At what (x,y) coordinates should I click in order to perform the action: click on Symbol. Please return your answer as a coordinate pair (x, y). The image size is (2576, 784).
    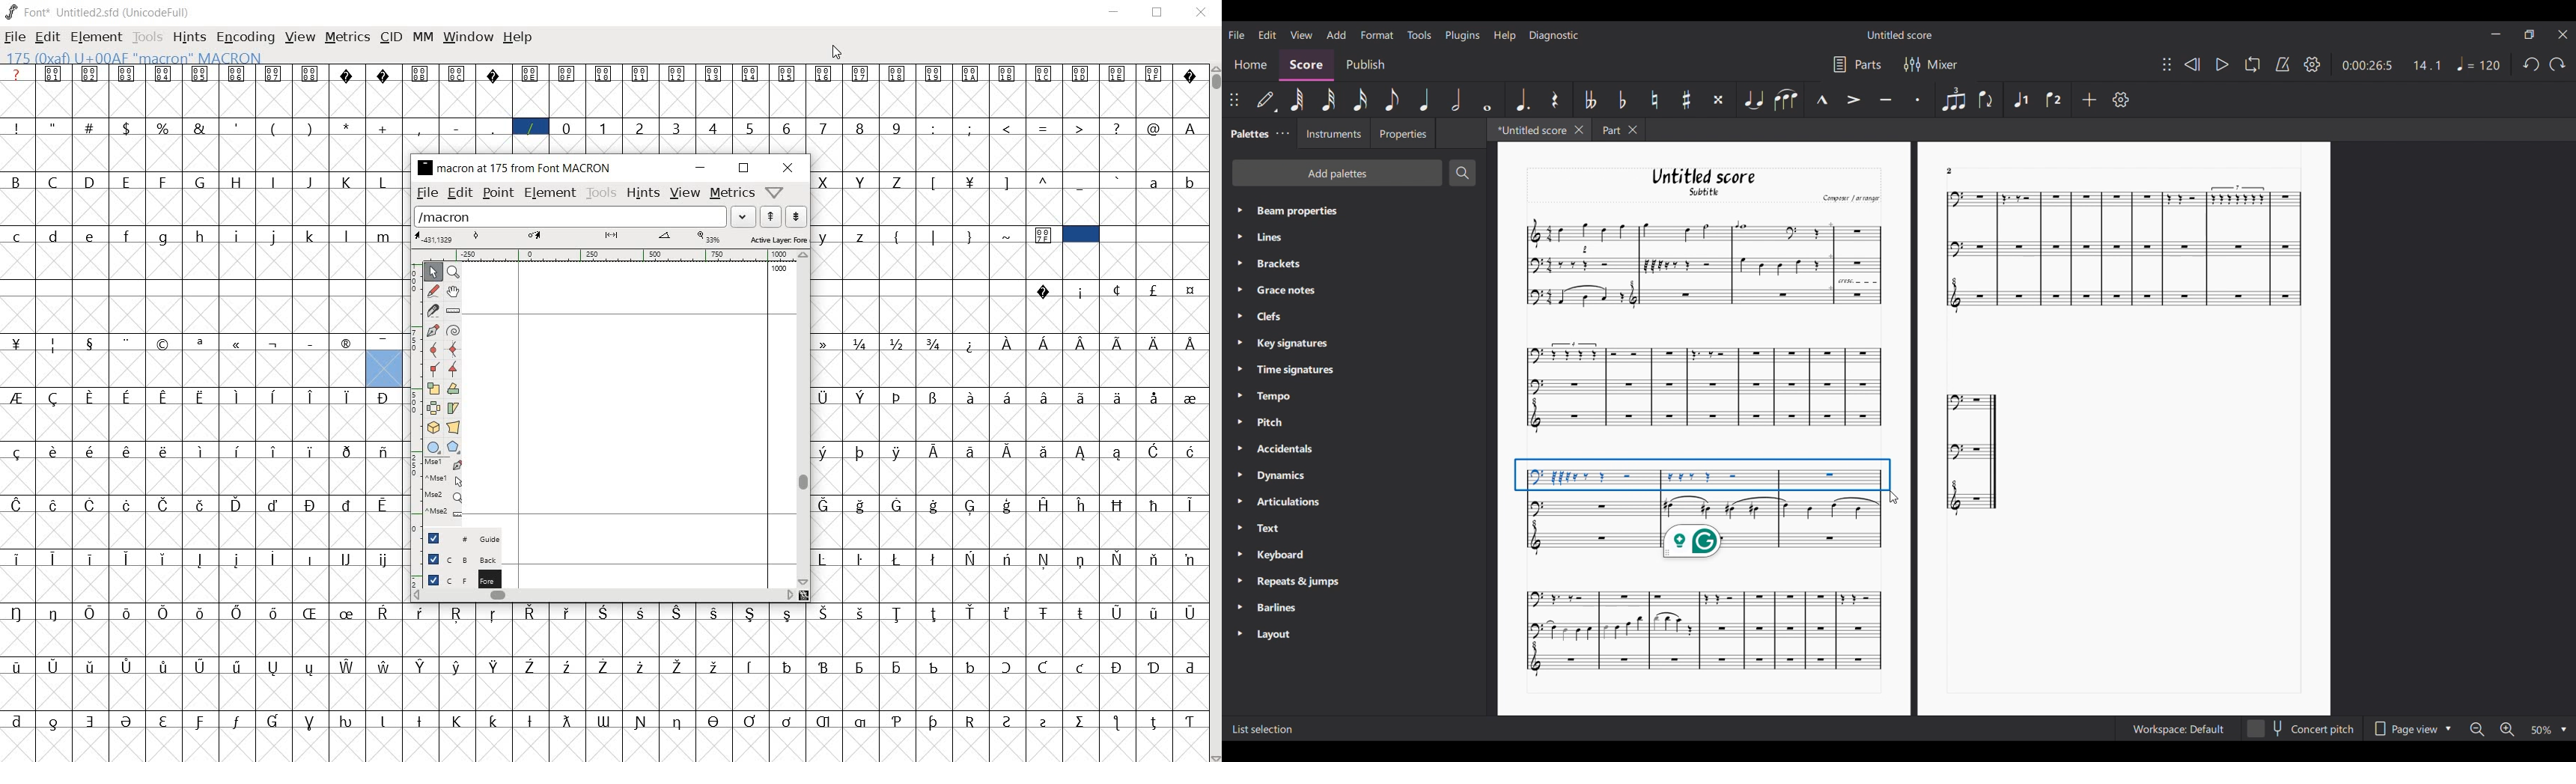
    Looking at the image, I should click on (164, 73).